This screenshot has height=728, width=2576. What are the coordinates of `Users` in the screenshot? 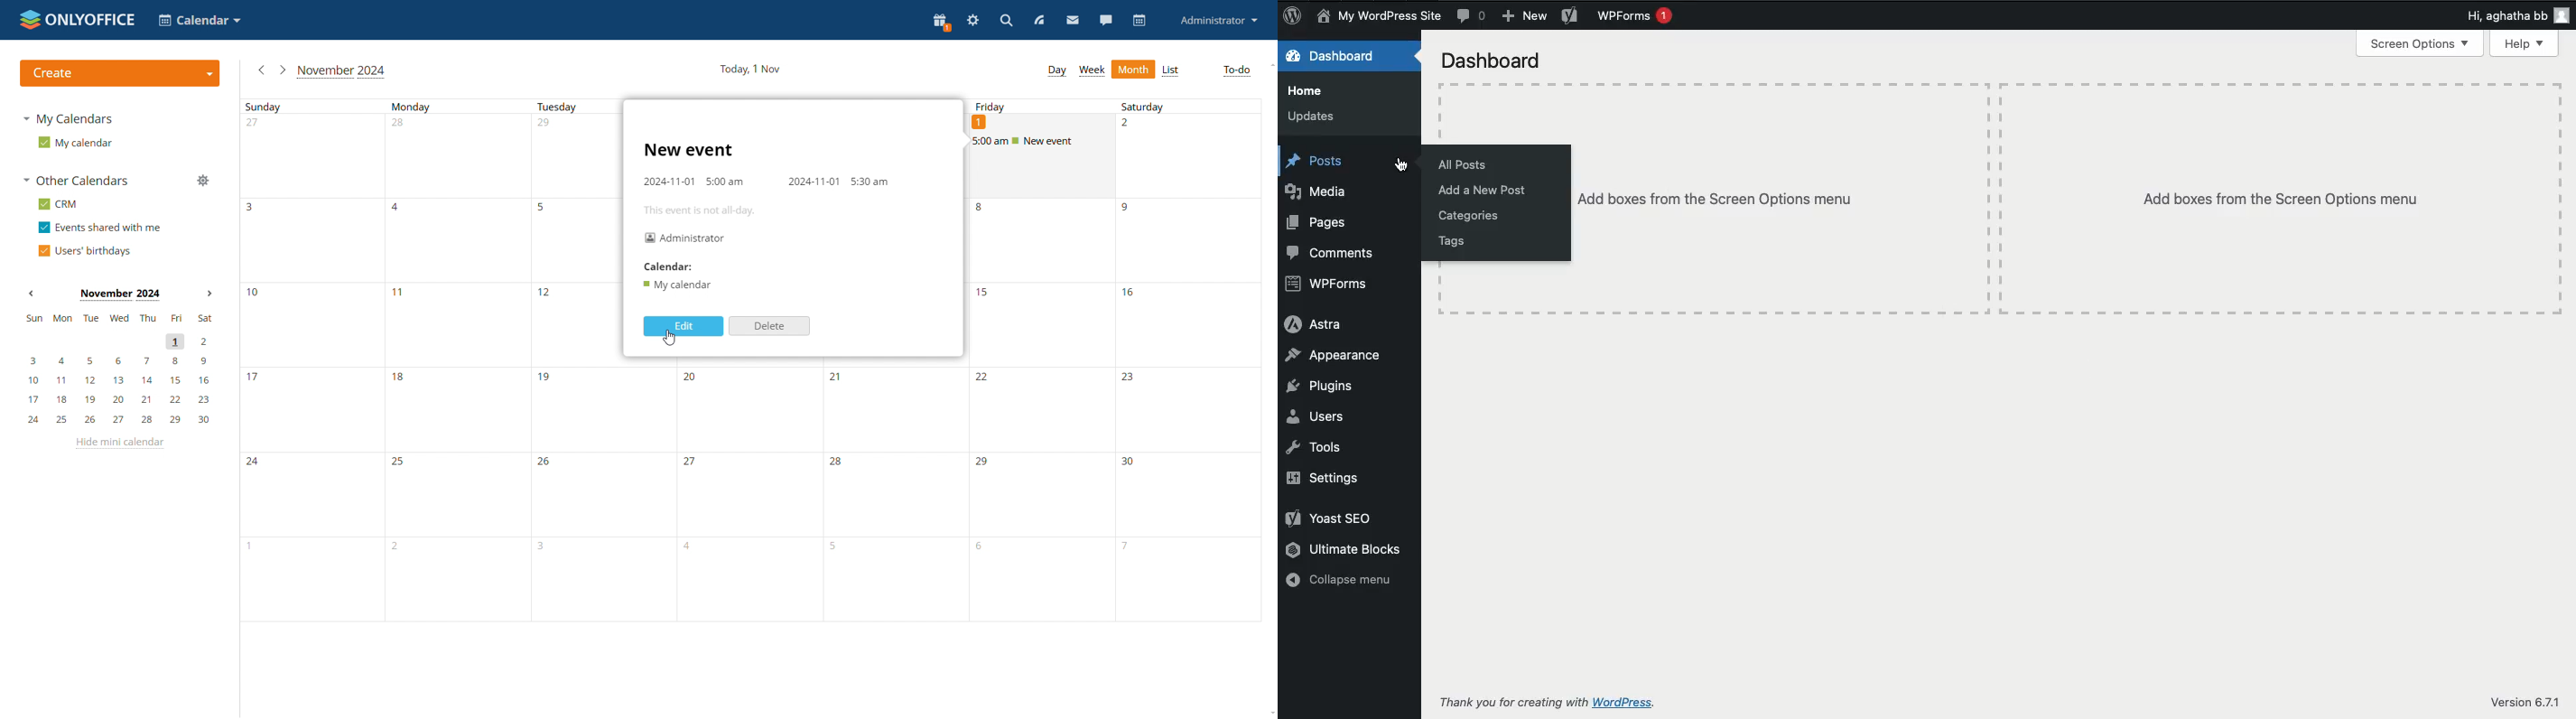 It's located at (1317, 416).